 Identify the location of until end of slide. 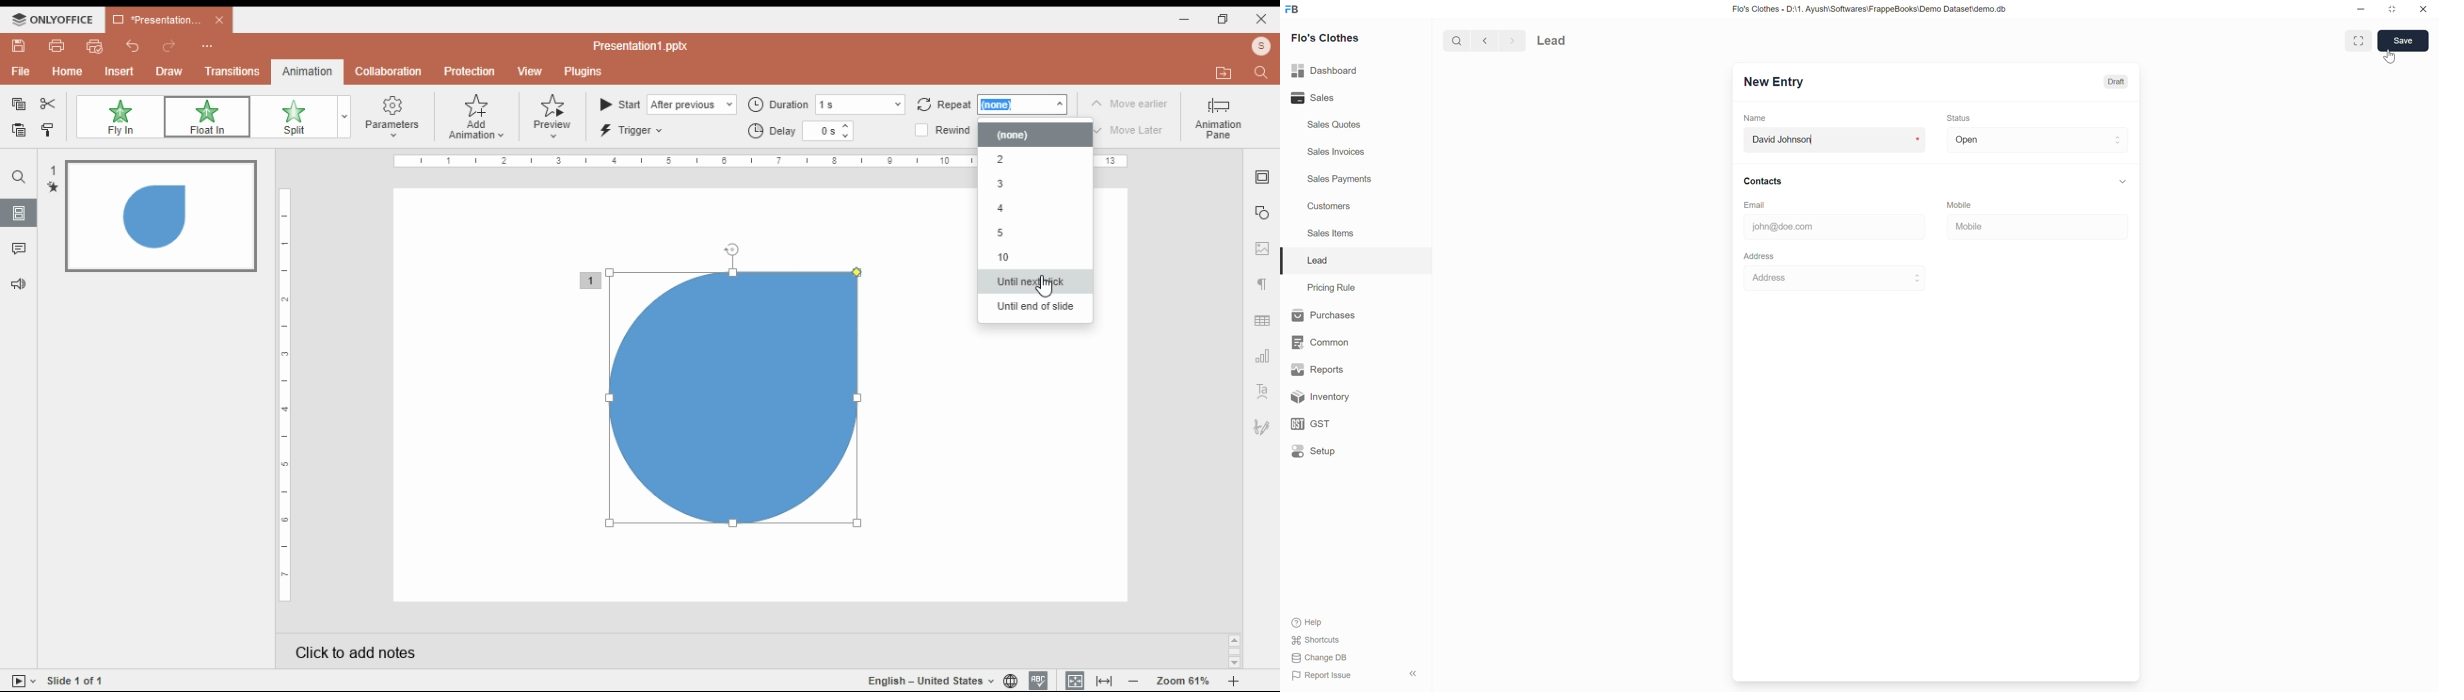
(1033, 308).